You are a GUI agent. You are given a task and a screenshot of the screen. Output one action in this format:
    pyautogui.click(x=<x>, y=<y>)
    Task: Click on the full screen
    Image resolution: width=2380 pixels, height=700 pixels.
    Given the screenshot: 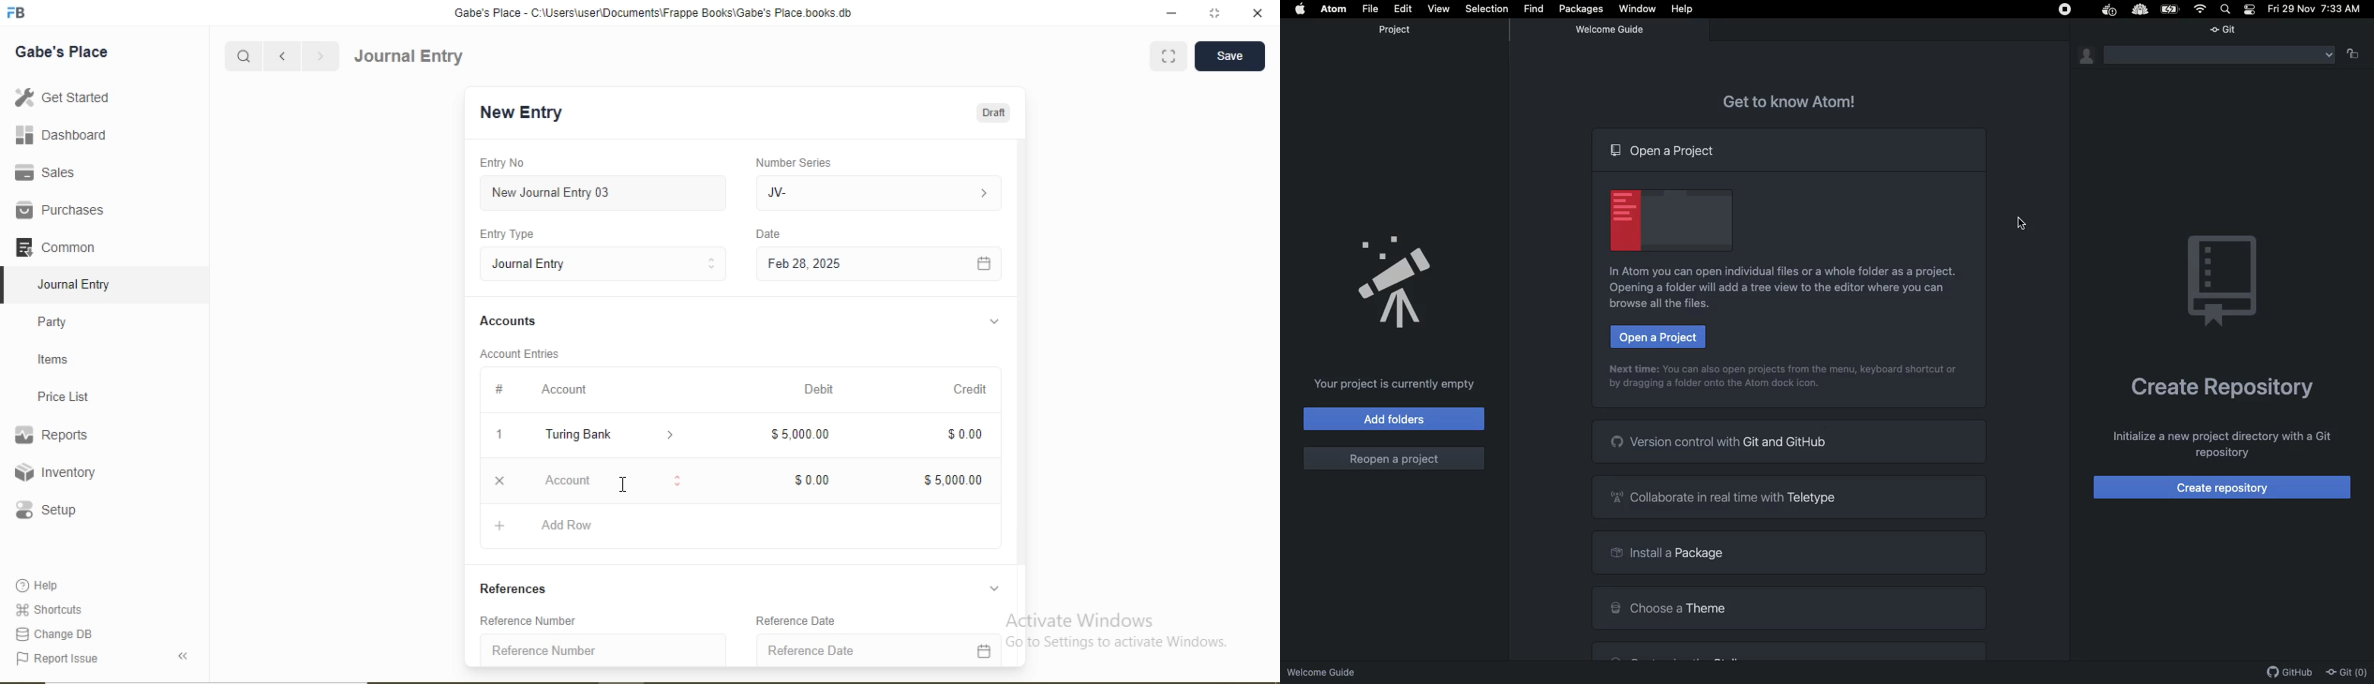 What is the action you would take?
    pyautogui.click(x=1215, y=13)
    